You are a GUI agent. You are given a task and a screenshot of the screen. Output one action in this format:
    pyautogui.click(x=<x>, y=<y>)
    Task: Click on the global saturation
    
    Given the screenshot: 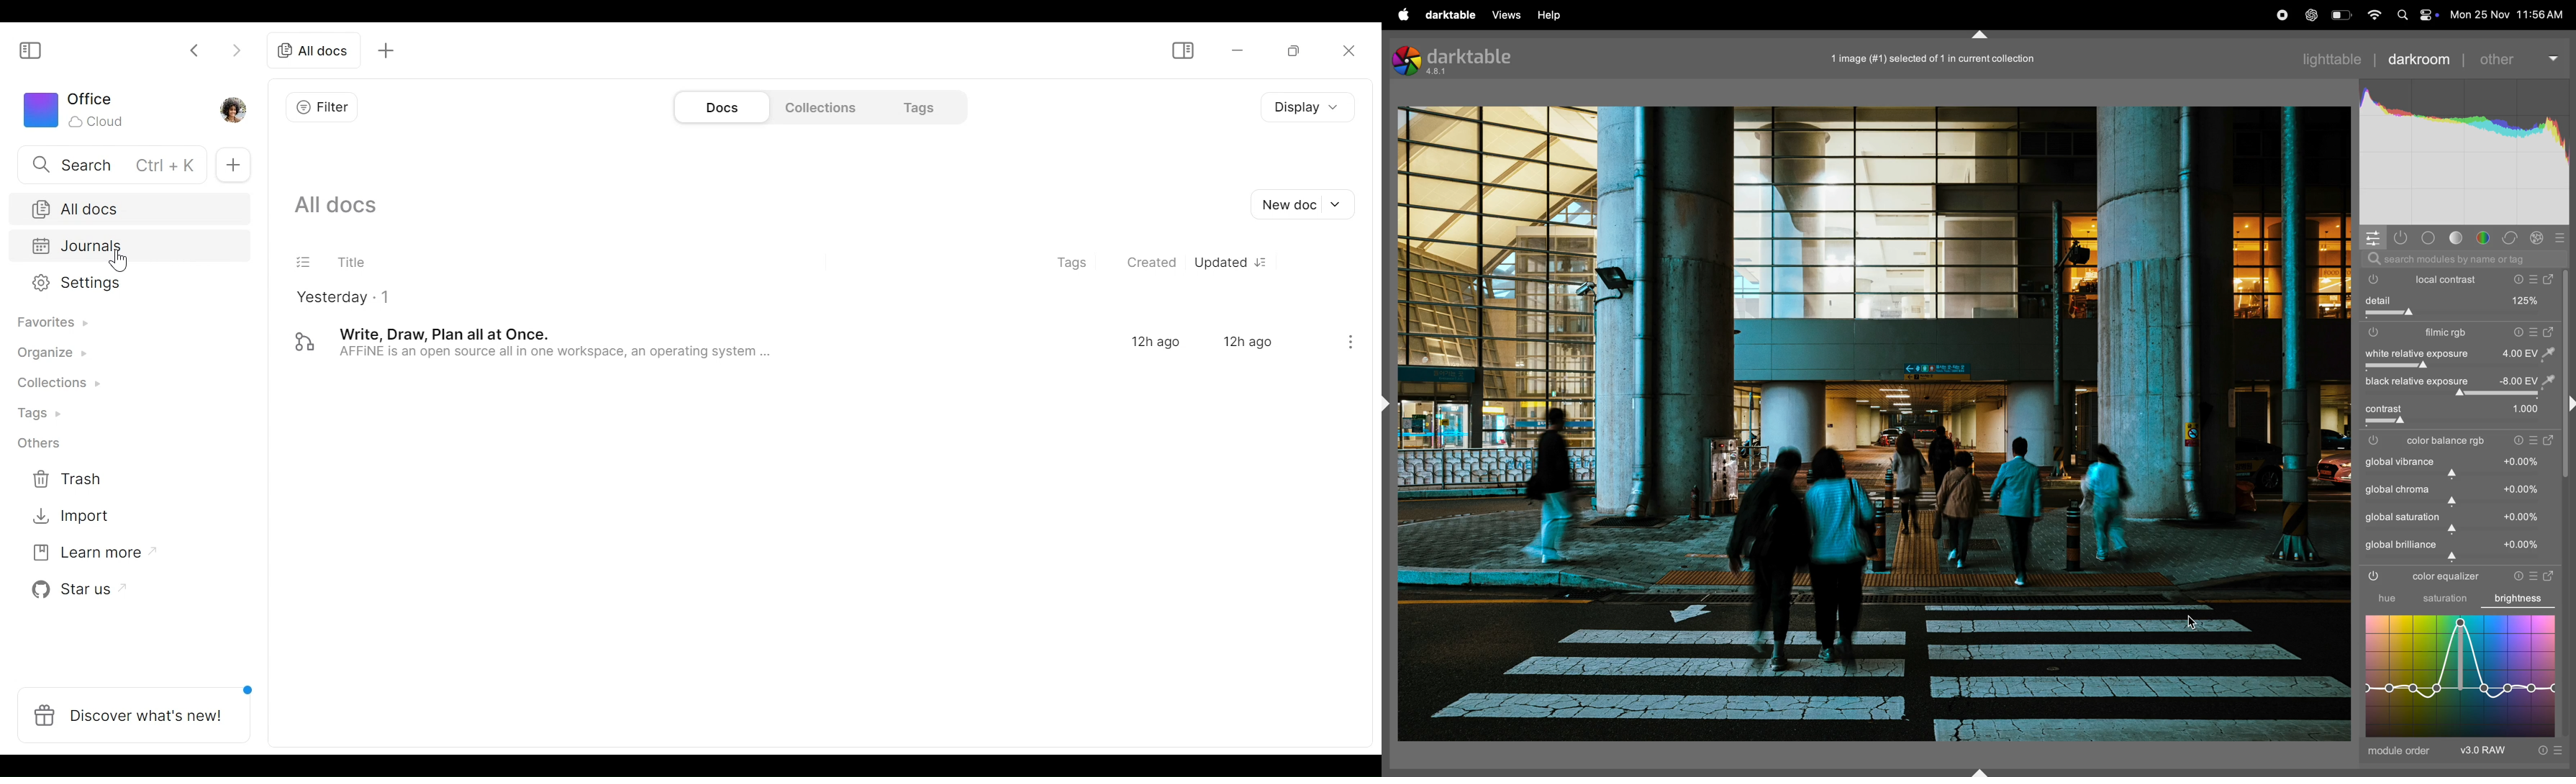 What is the action you would take?
    pyautogui.click(x=2403, y=517)
    